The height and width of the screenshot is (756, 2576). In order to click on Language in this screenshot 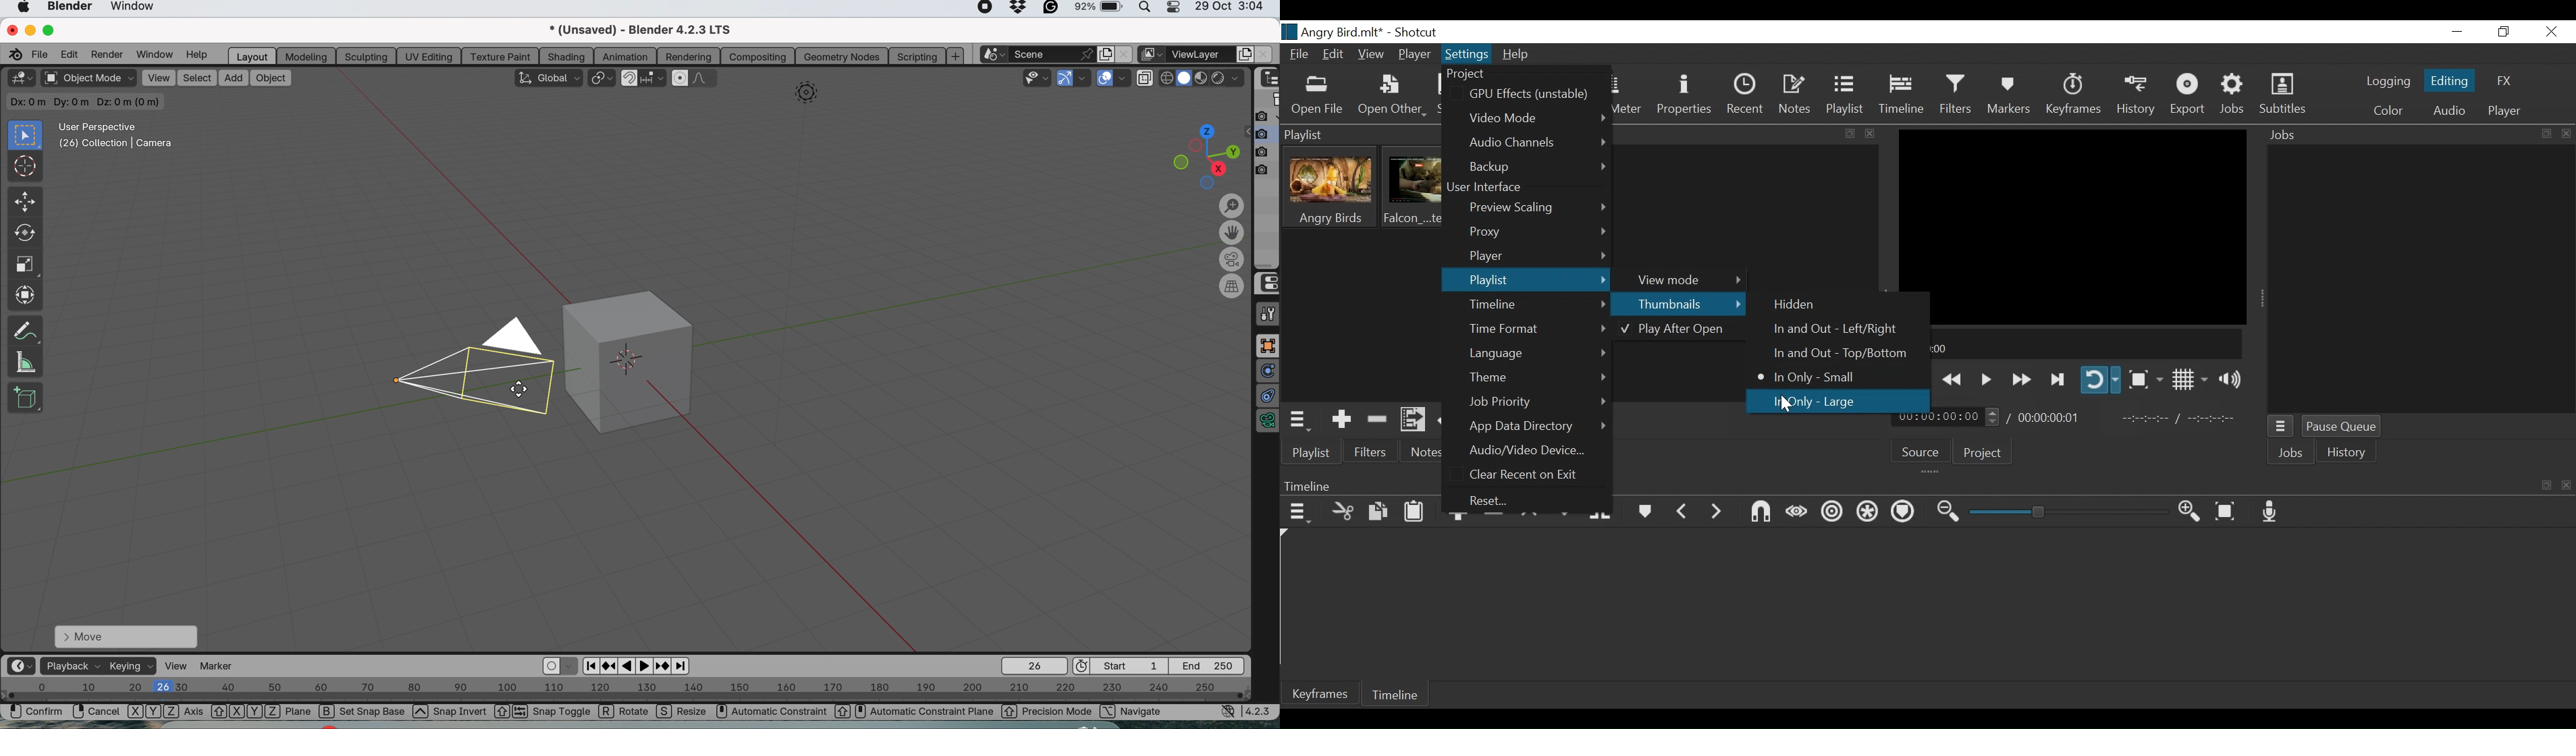, I will do `click(1538, 353)`.